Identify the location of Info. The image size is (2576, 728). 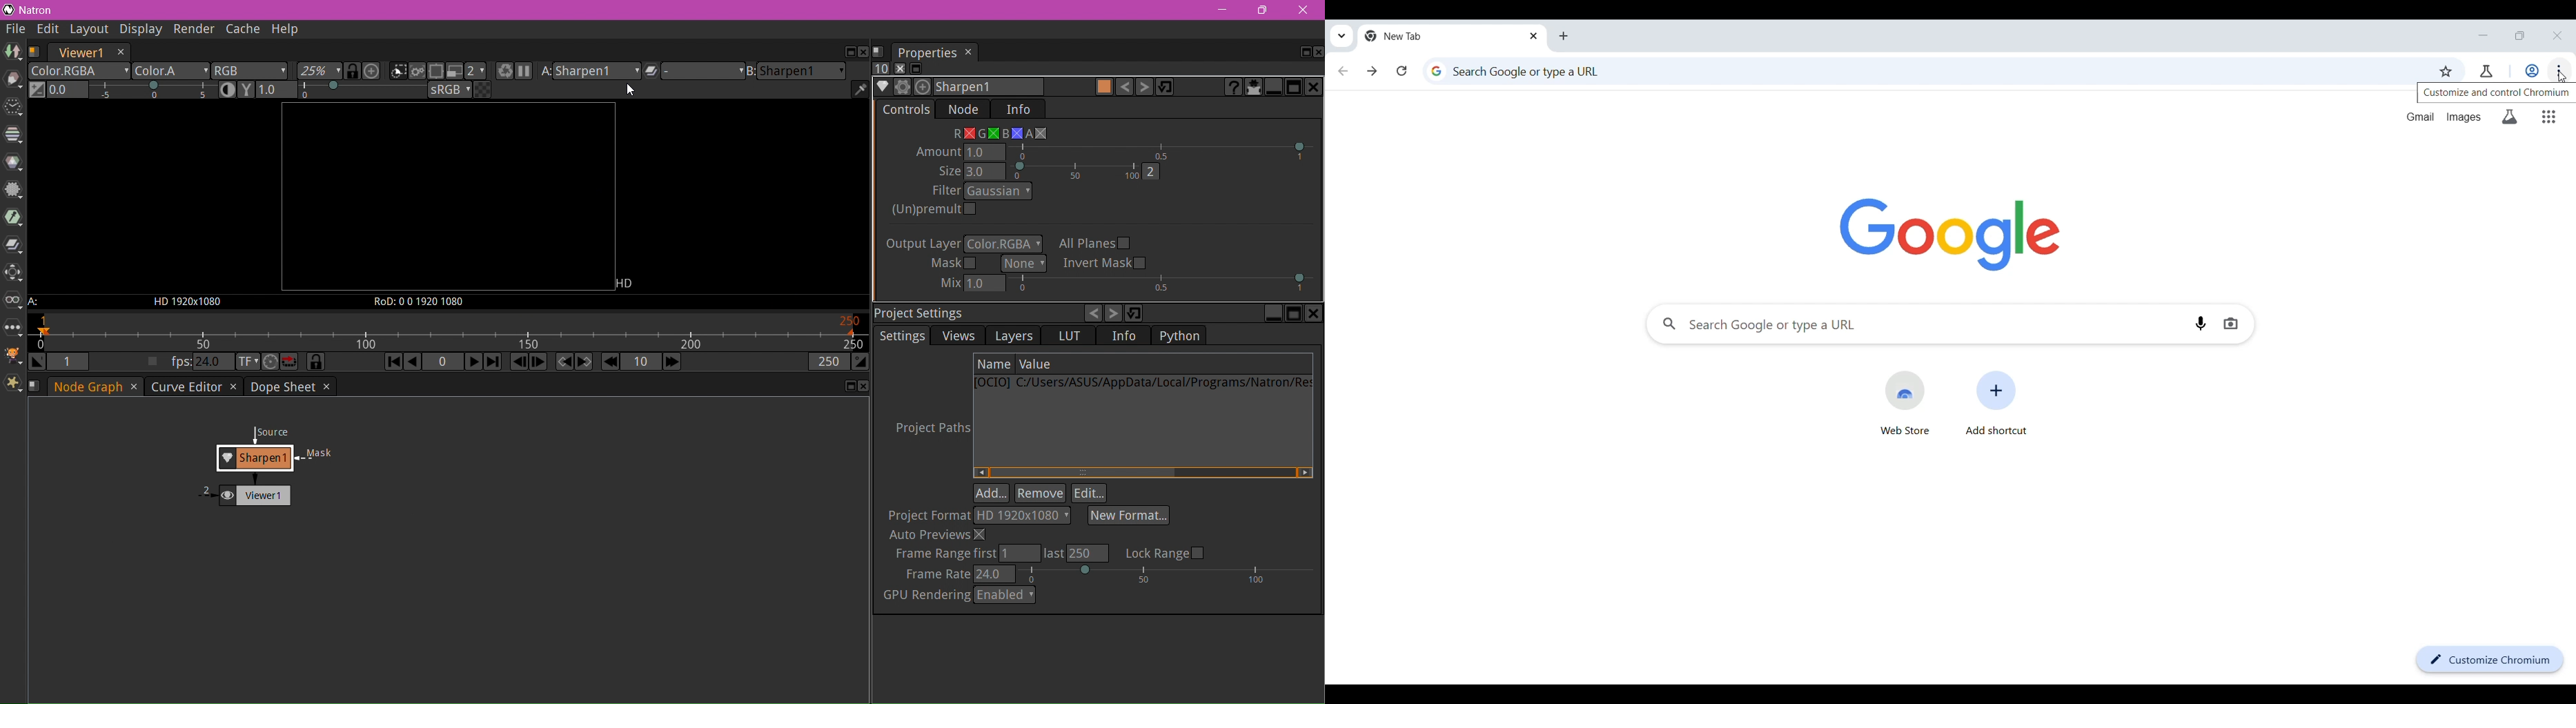
(1123, 337).